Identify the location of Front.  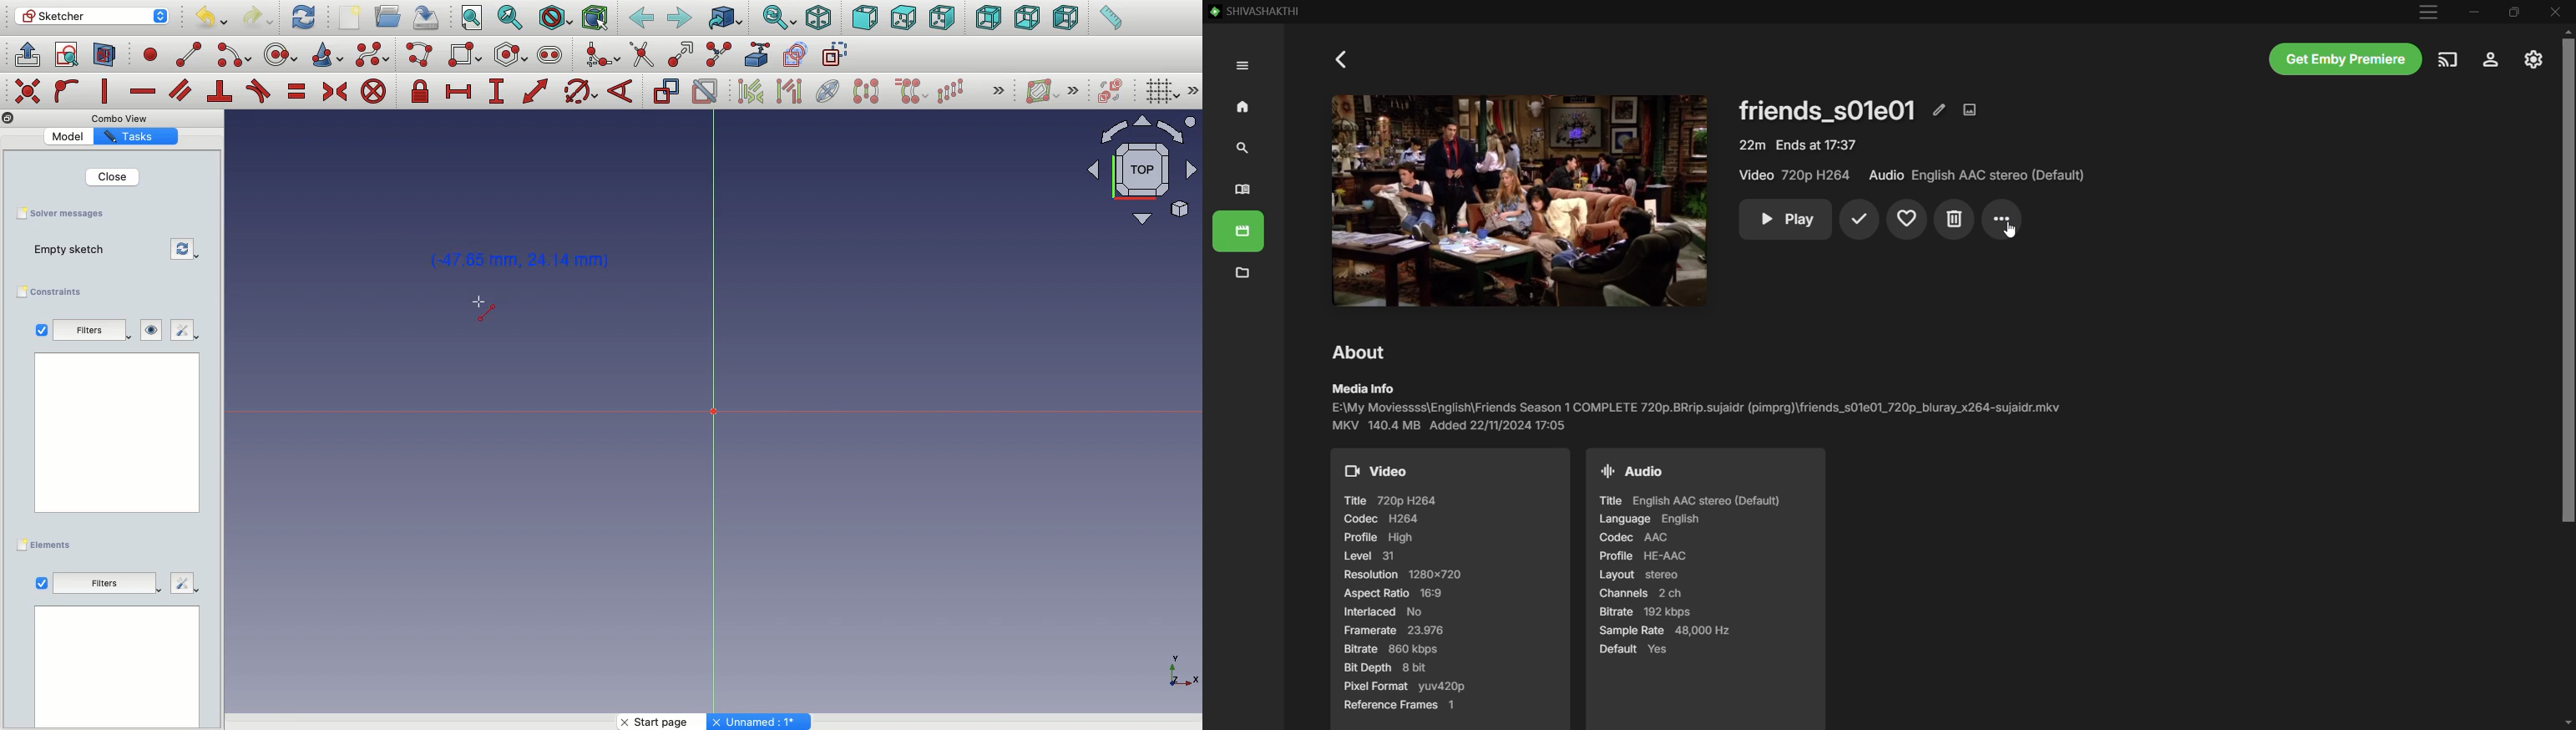
(864, 18).